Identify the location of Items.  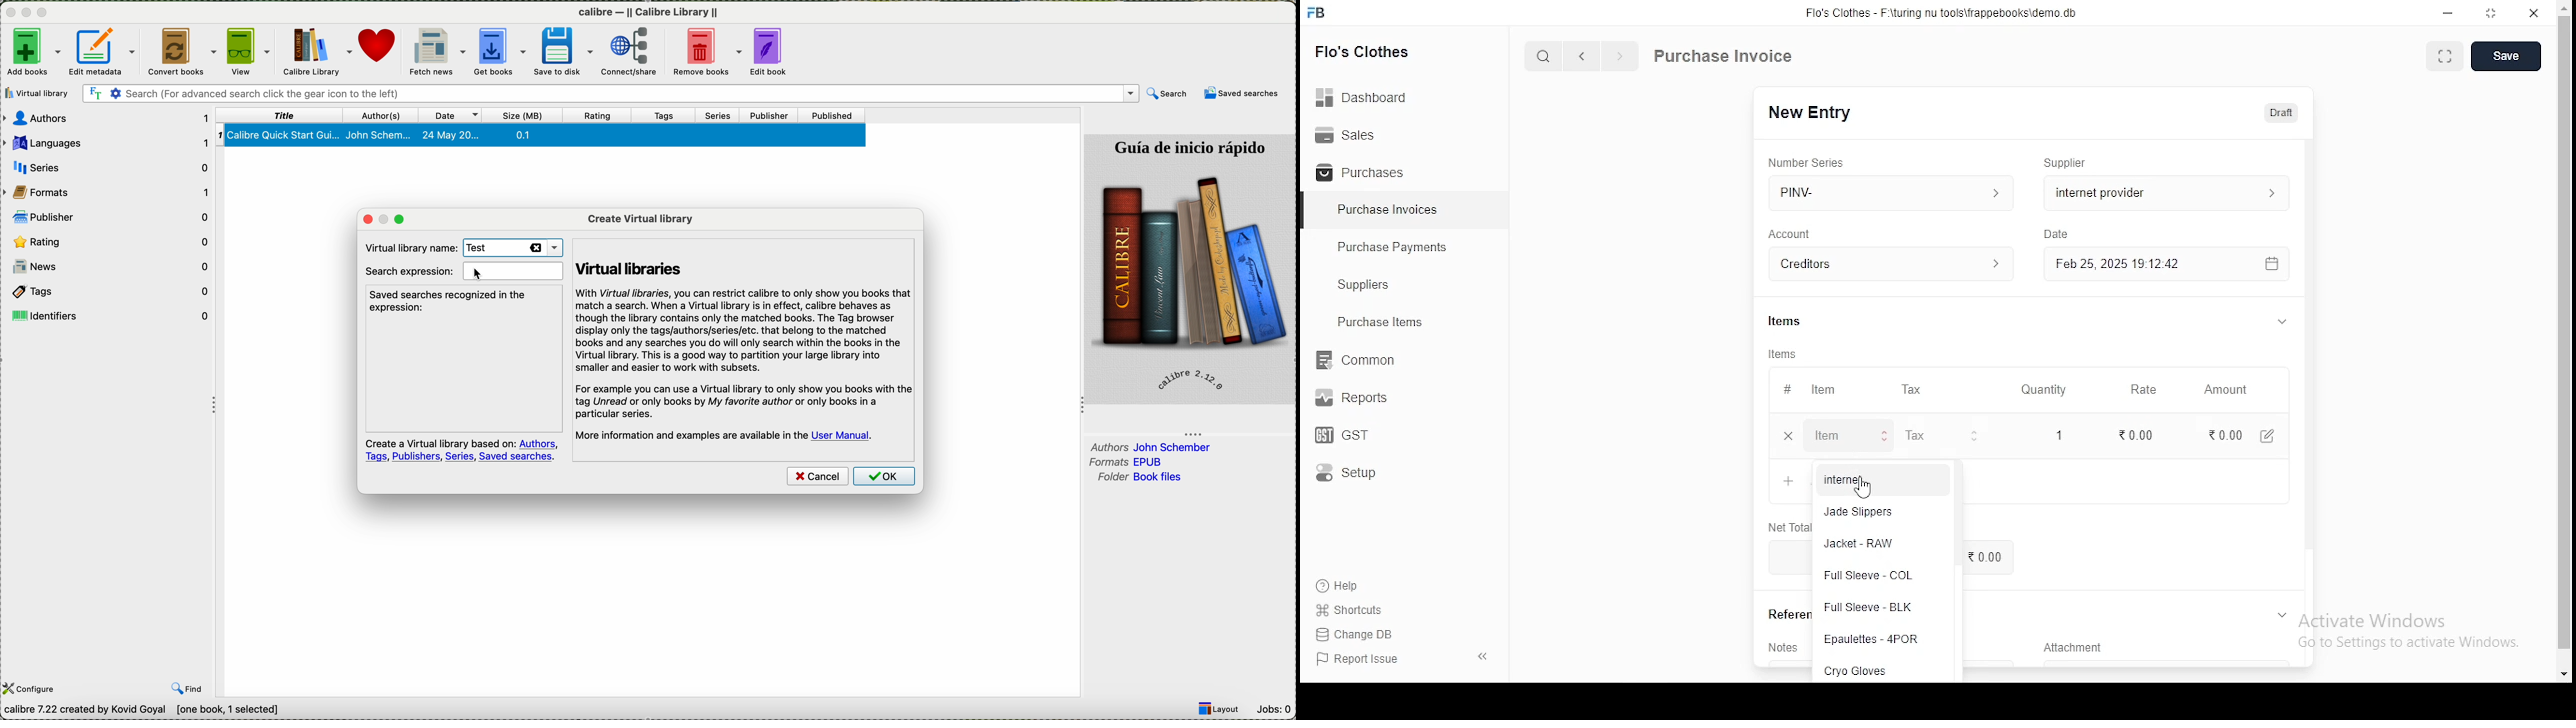
(1791, 354).